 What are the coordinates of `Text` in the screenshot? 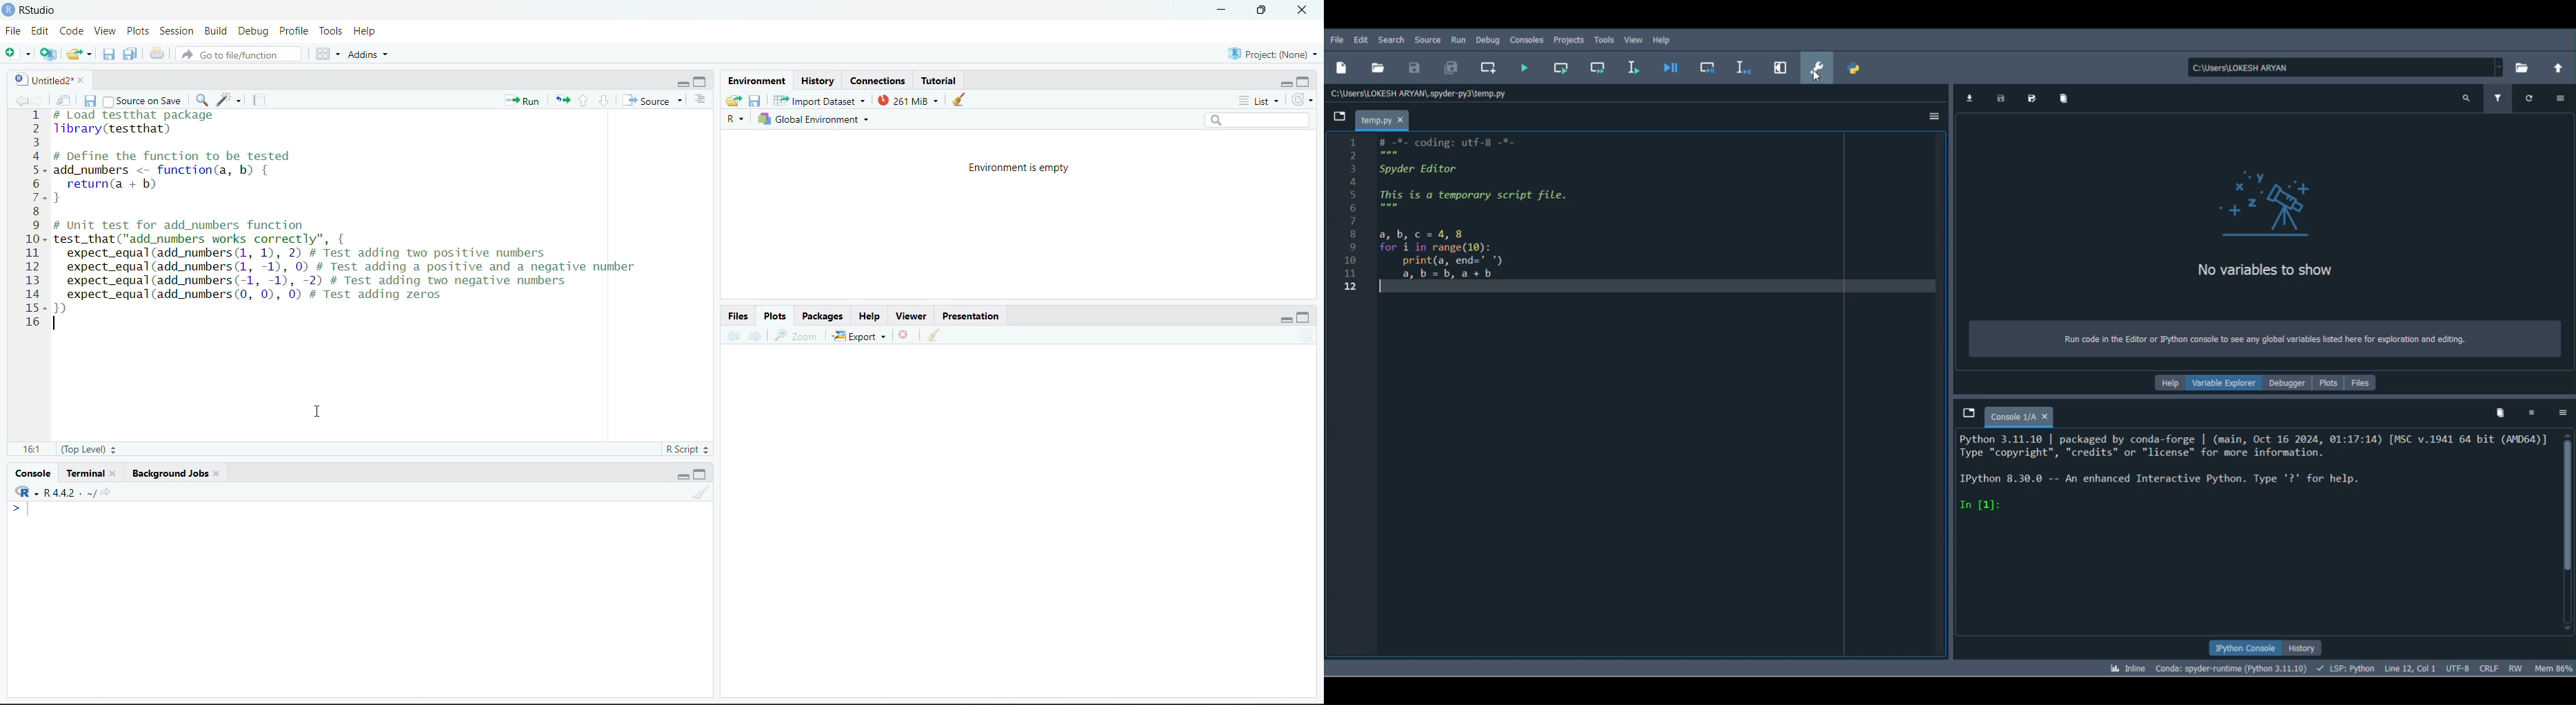 It's located at (2268, 337).